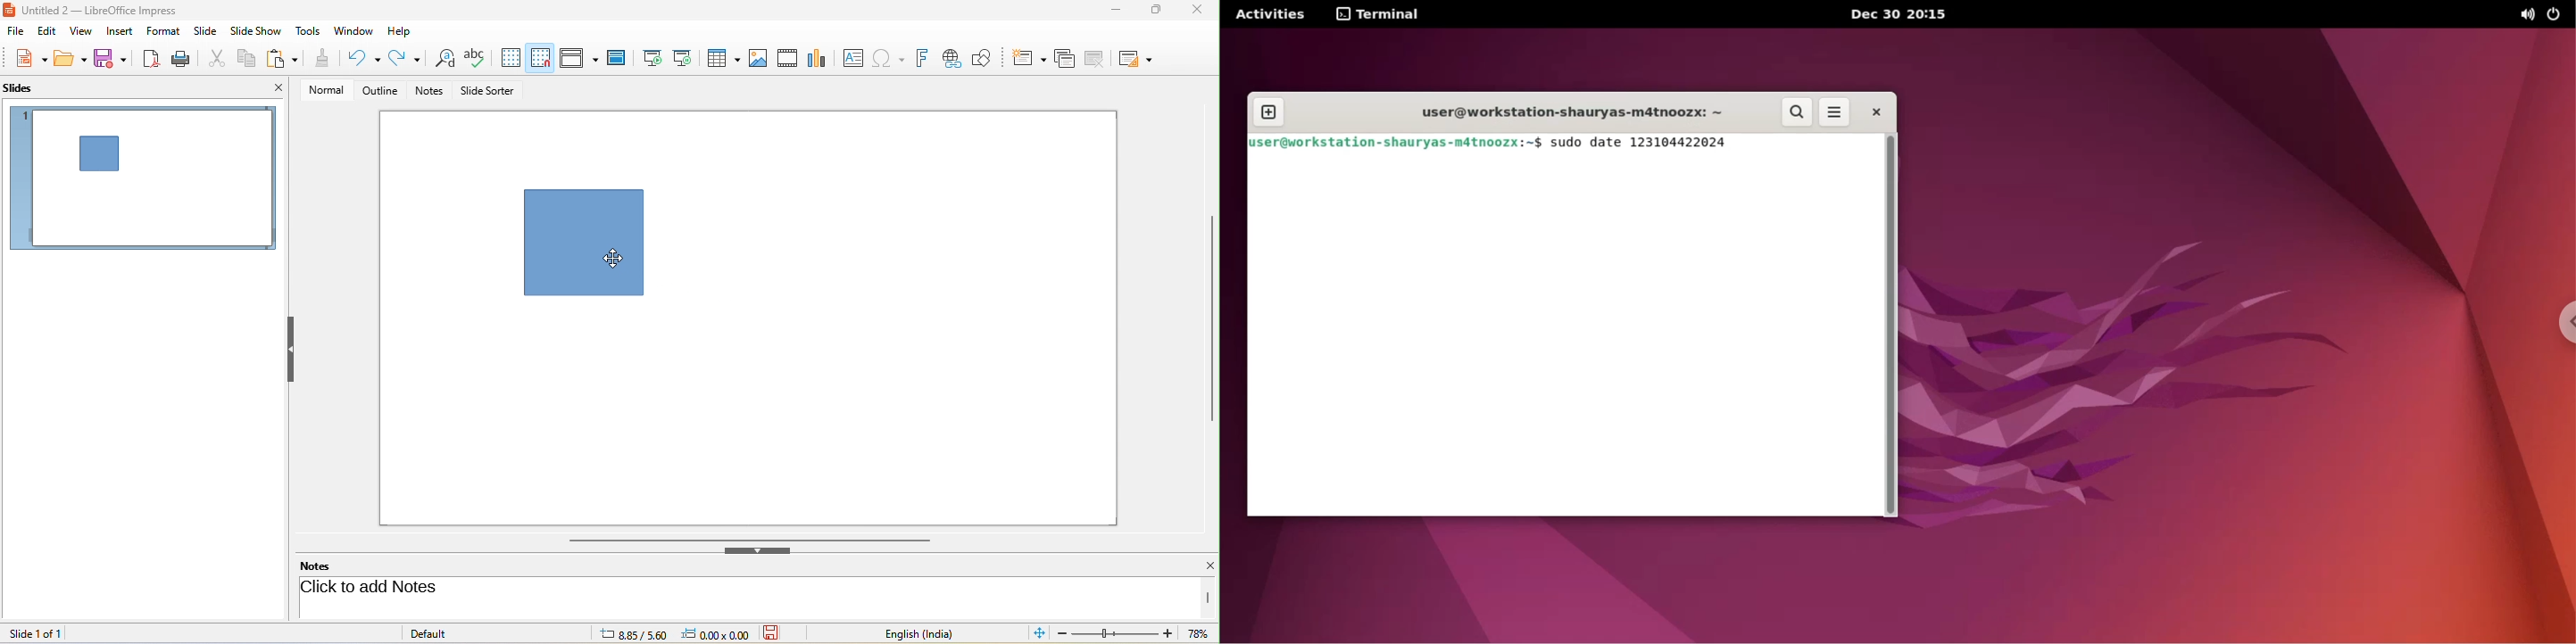  Describe the element at coordinates (487, 92) in the screenshot. I see `slide sorter` at that location.